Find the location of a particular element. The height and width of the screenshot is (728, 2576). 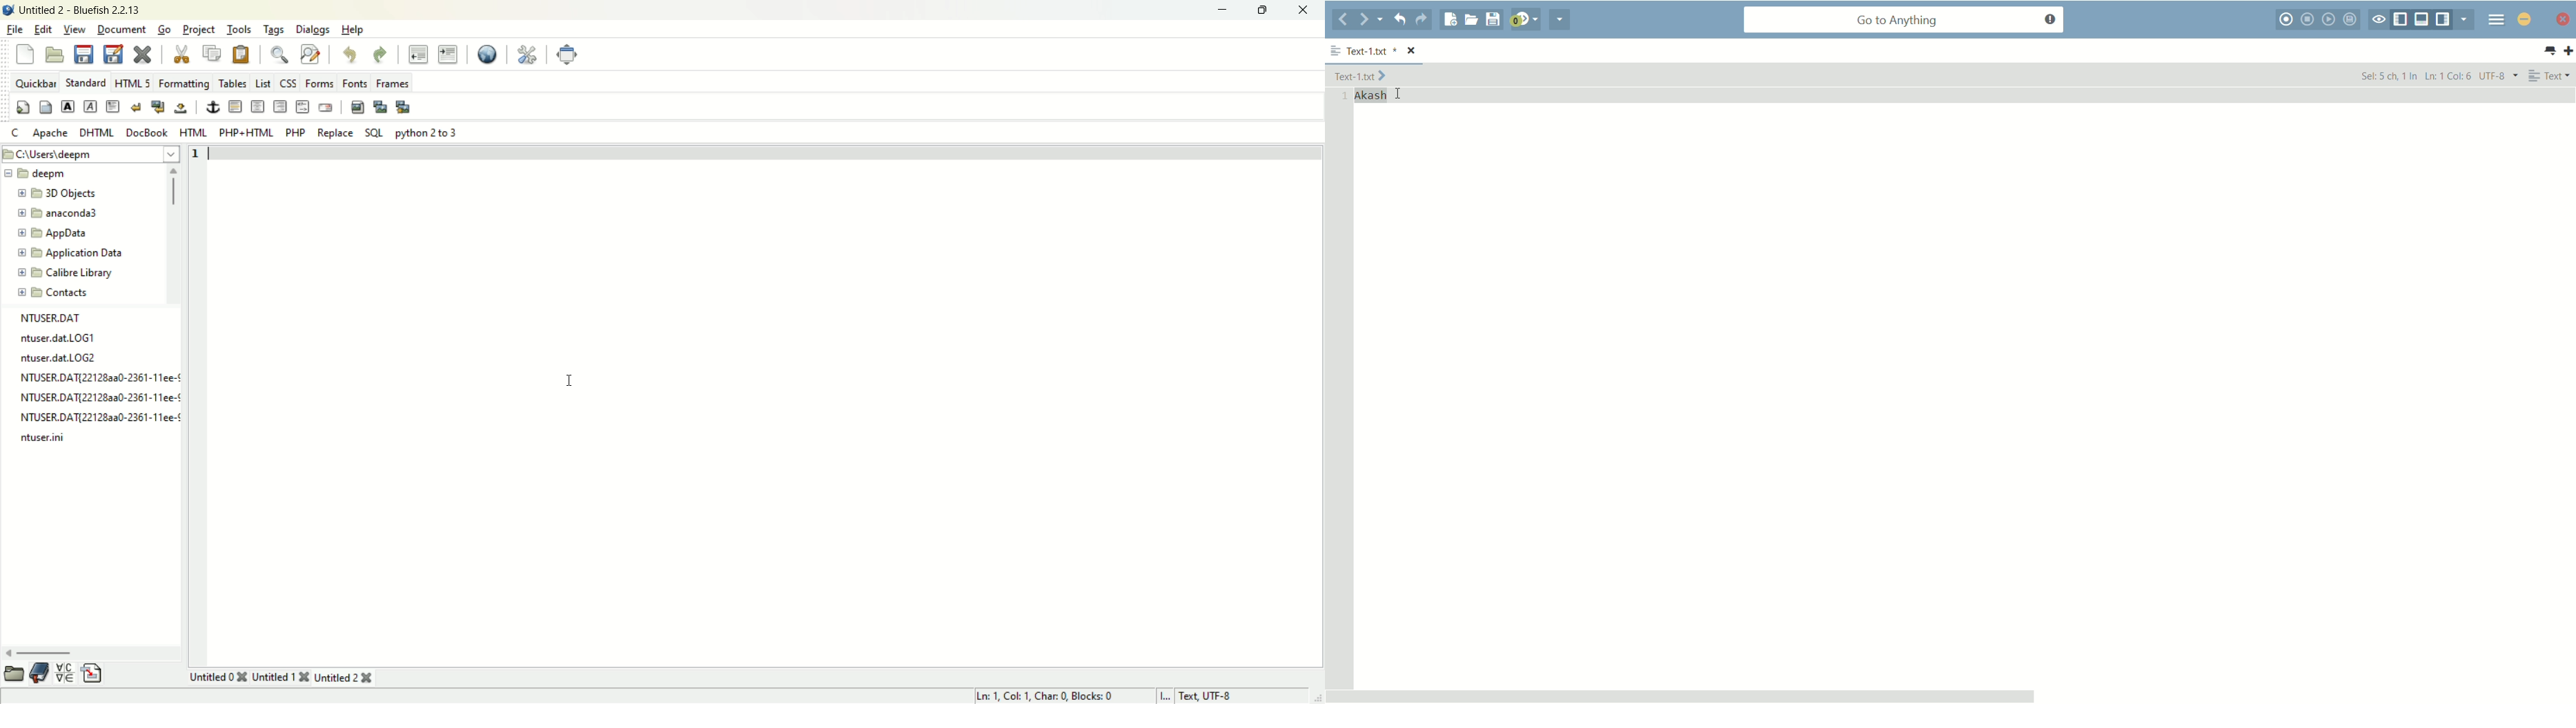

indent is located at coordinates (449, 54).